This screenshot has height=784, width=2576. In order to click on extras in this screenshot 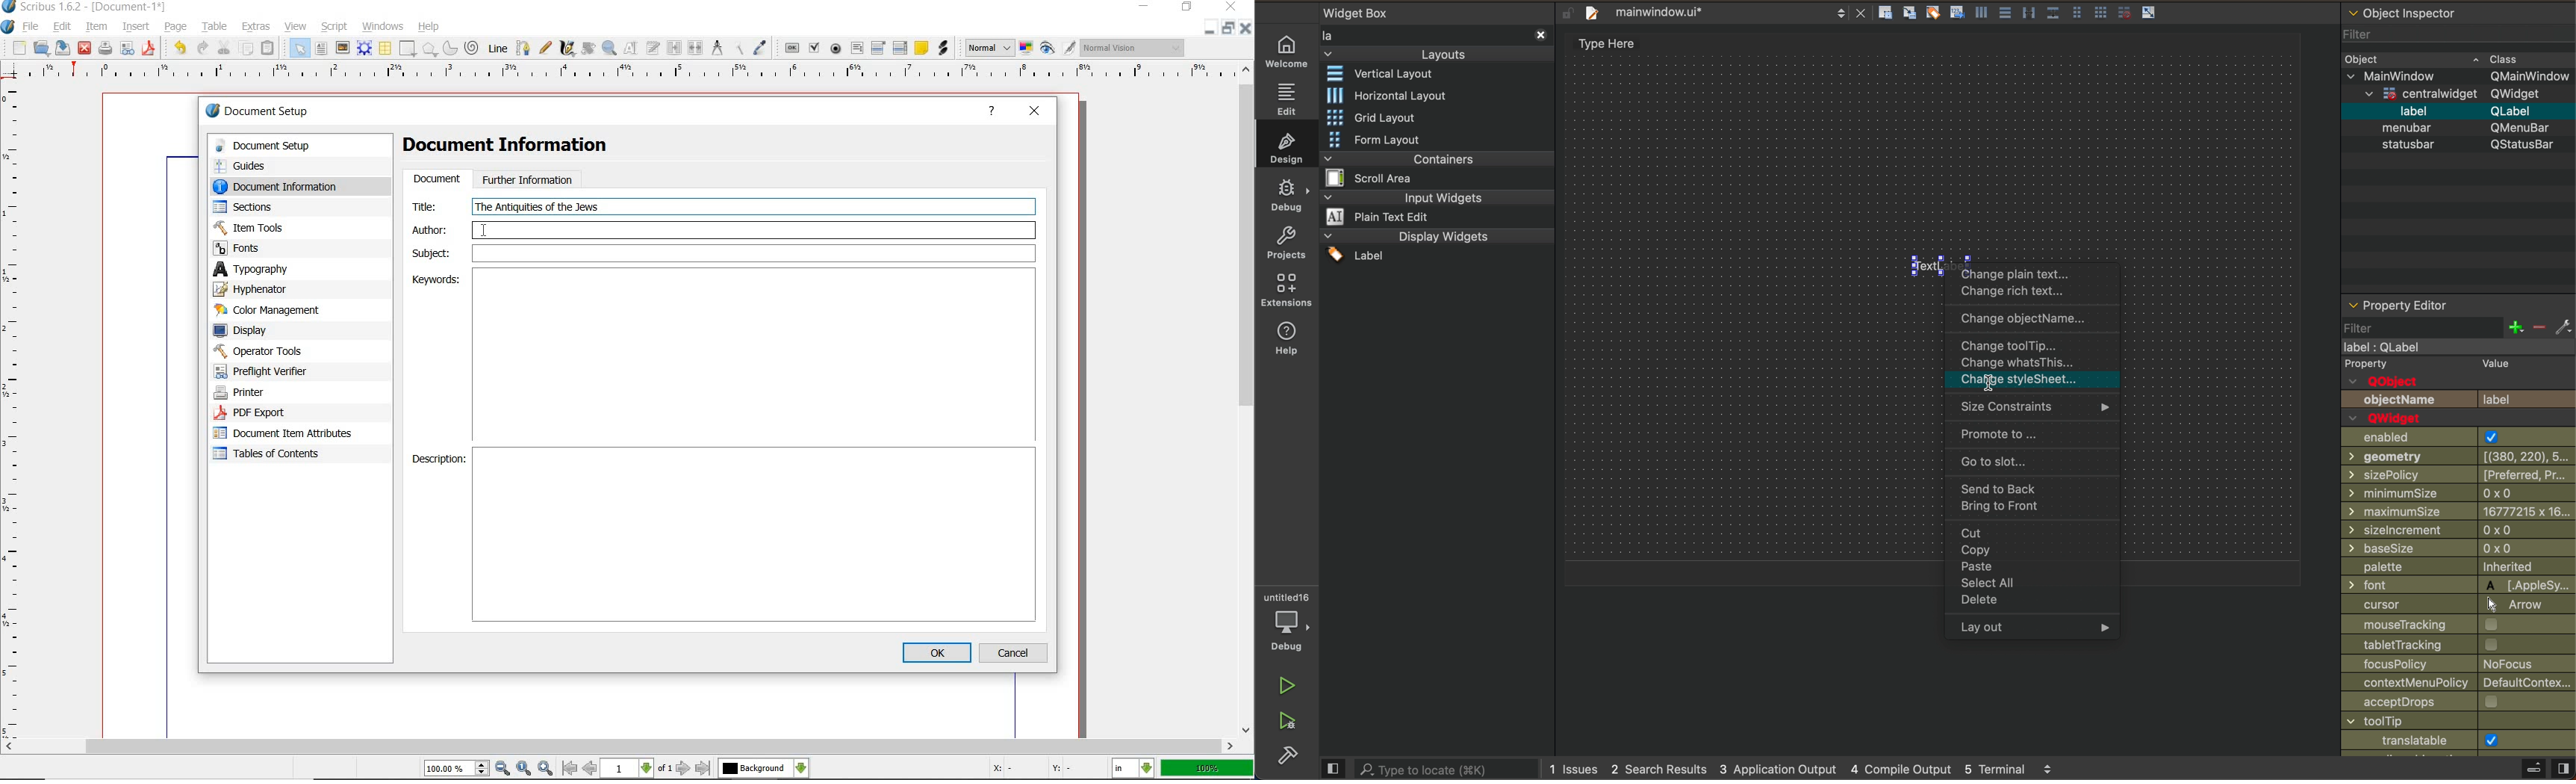, I will do `click(257, 27)`.